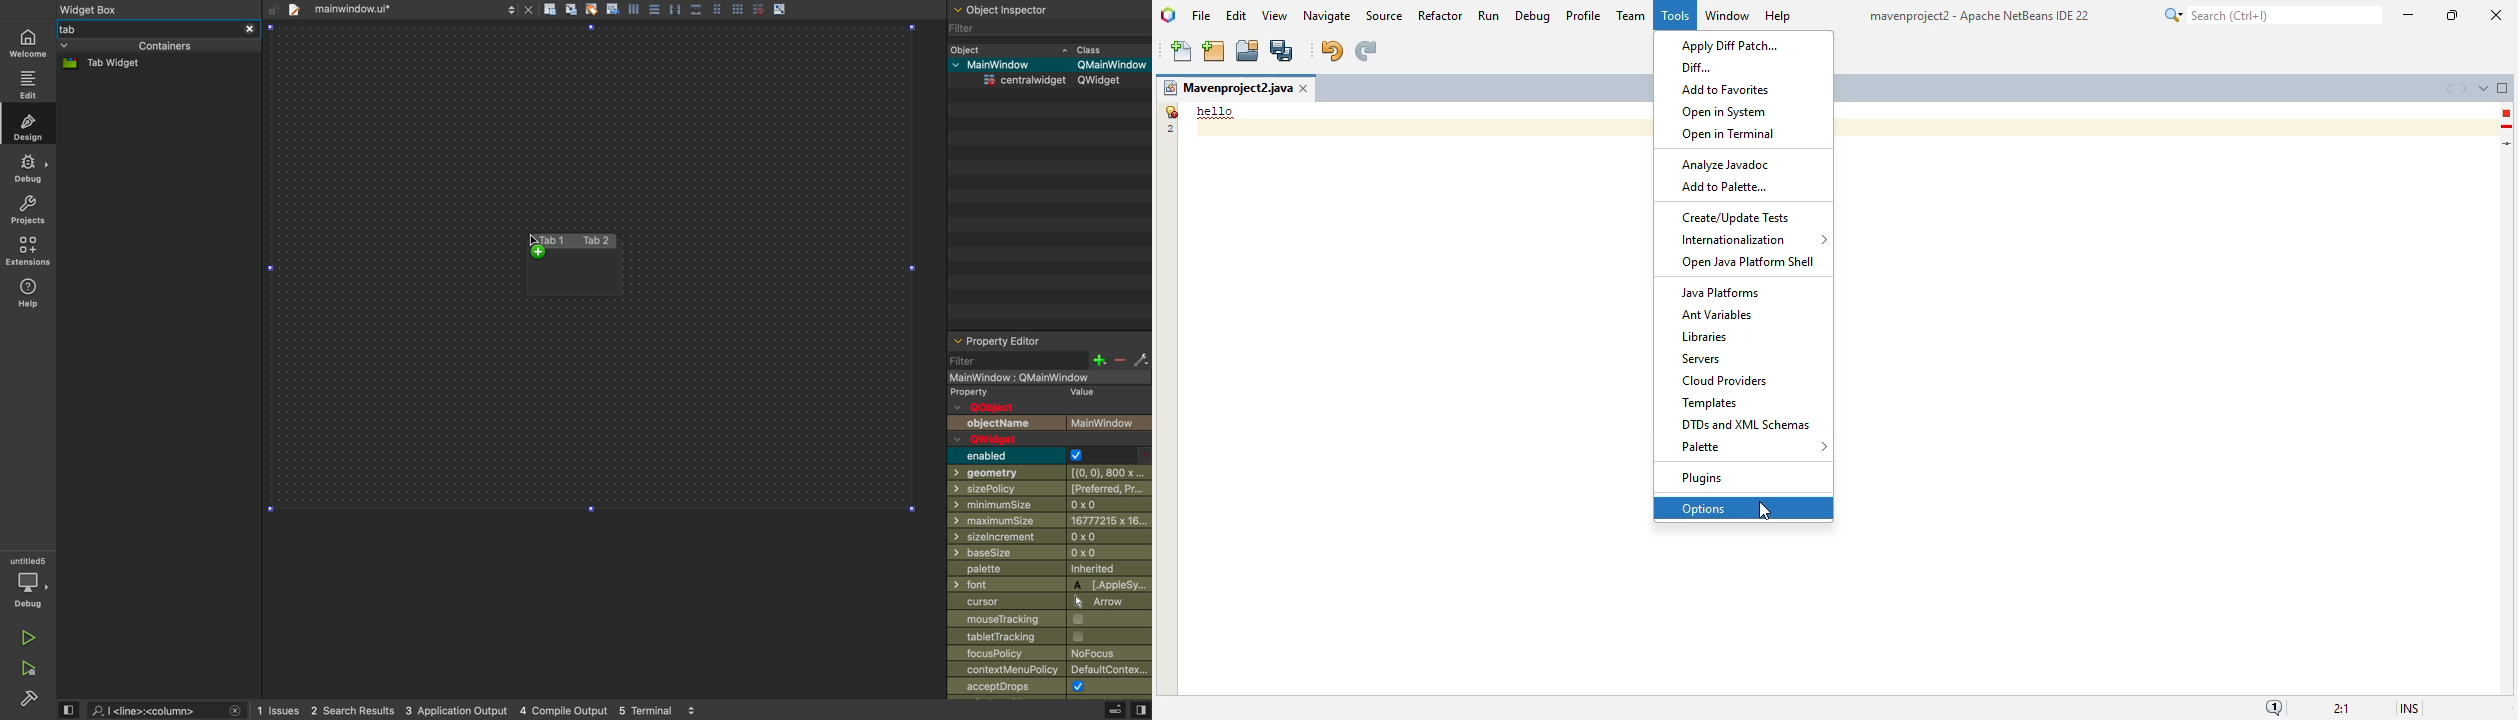  I want to click on align center, so click(653, 9).